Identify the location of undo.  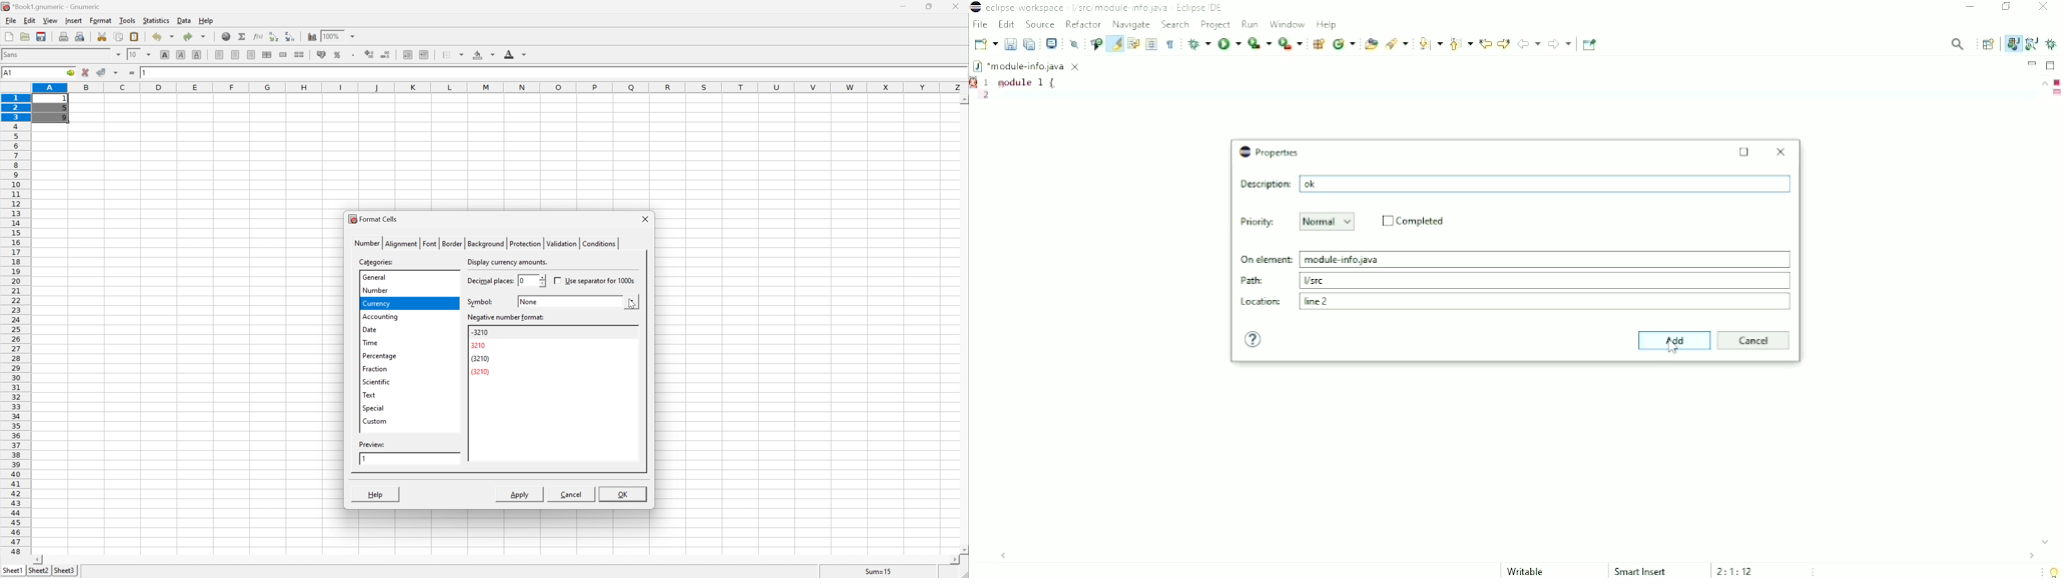
(164, 38).